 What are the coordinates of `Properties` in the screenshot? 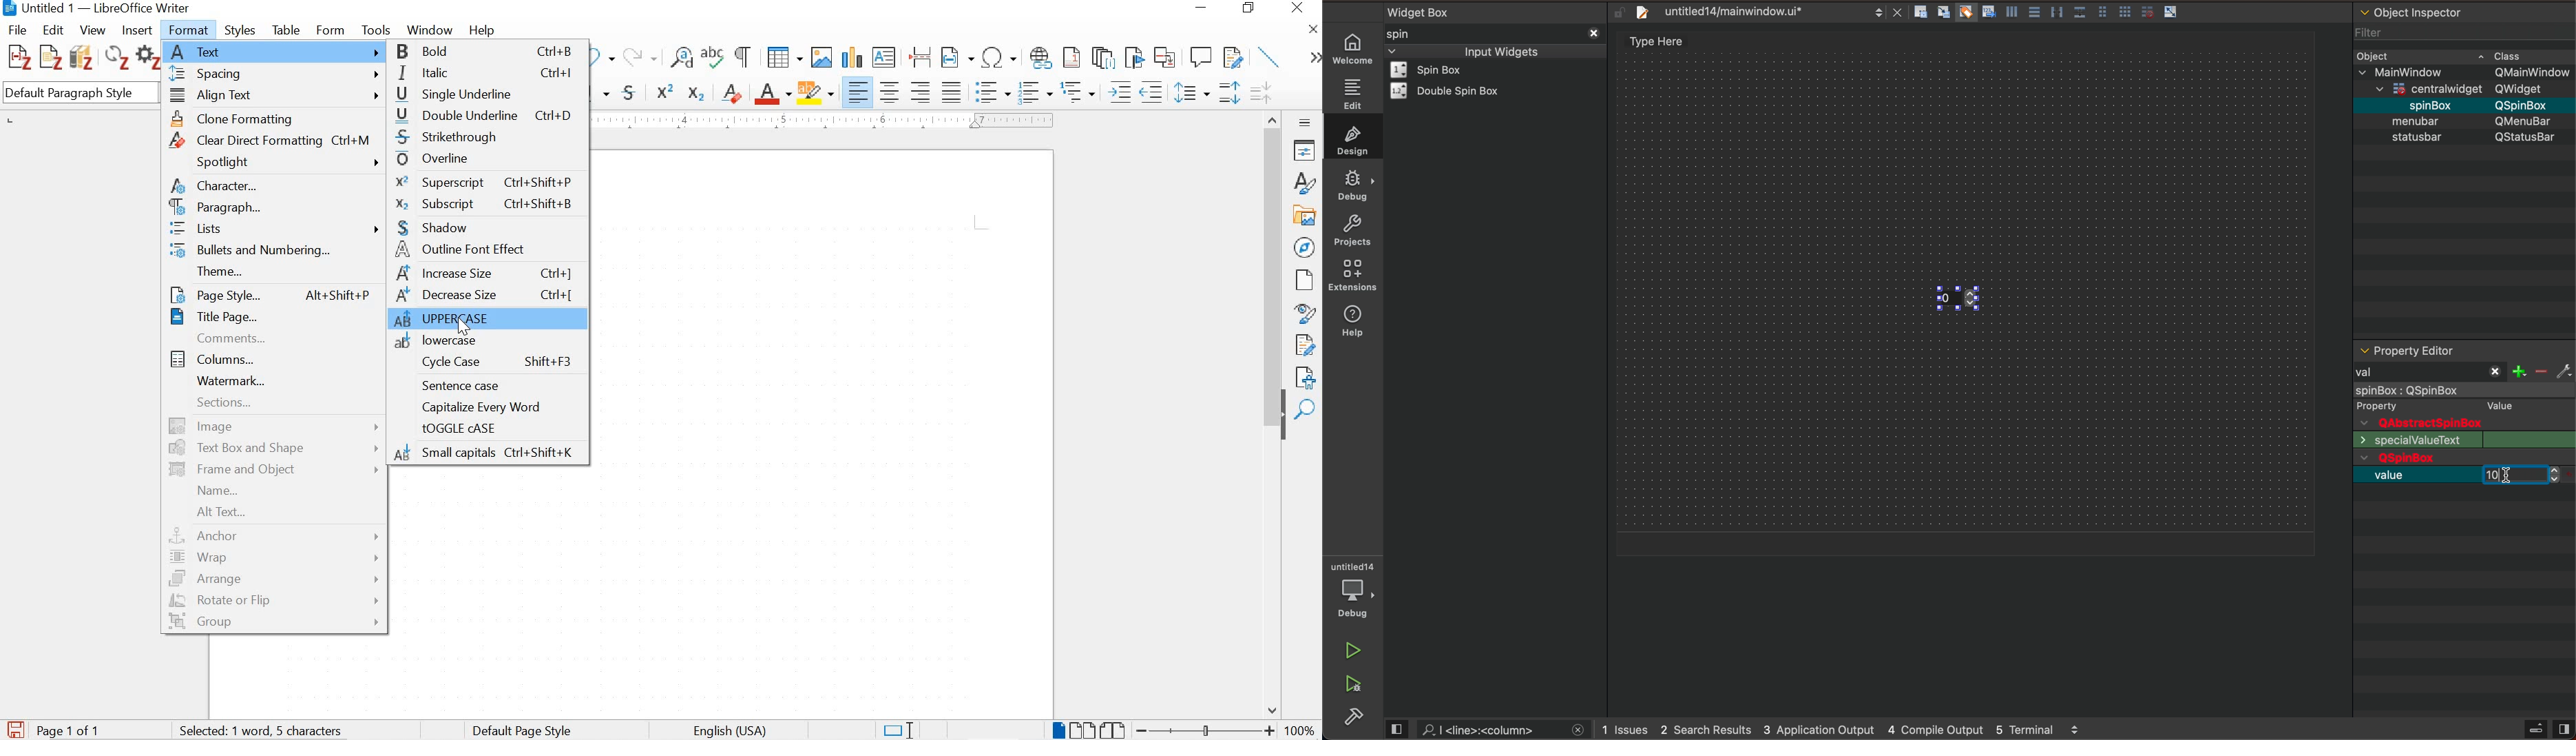 It's located at (1306, 150).